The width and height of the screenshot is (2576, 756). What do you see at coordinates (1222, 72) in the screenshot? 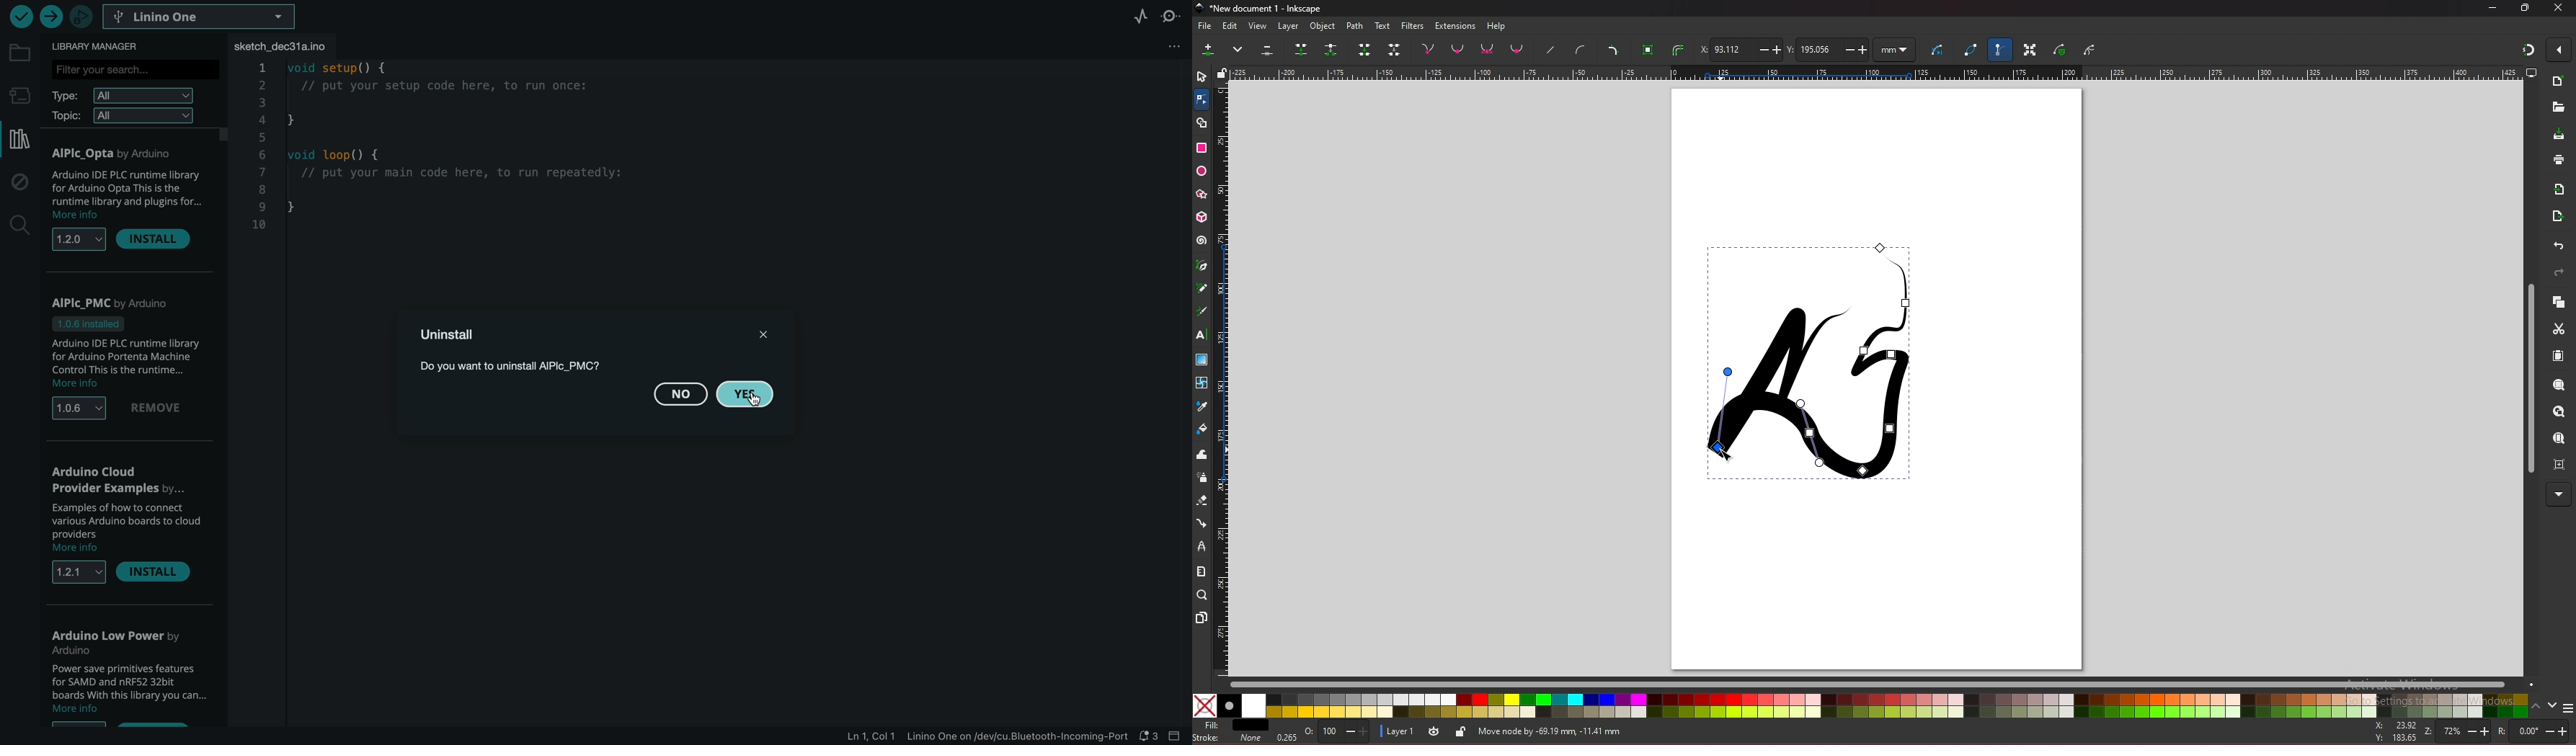
I see `lock guides` at bounding box center [1222, 72].